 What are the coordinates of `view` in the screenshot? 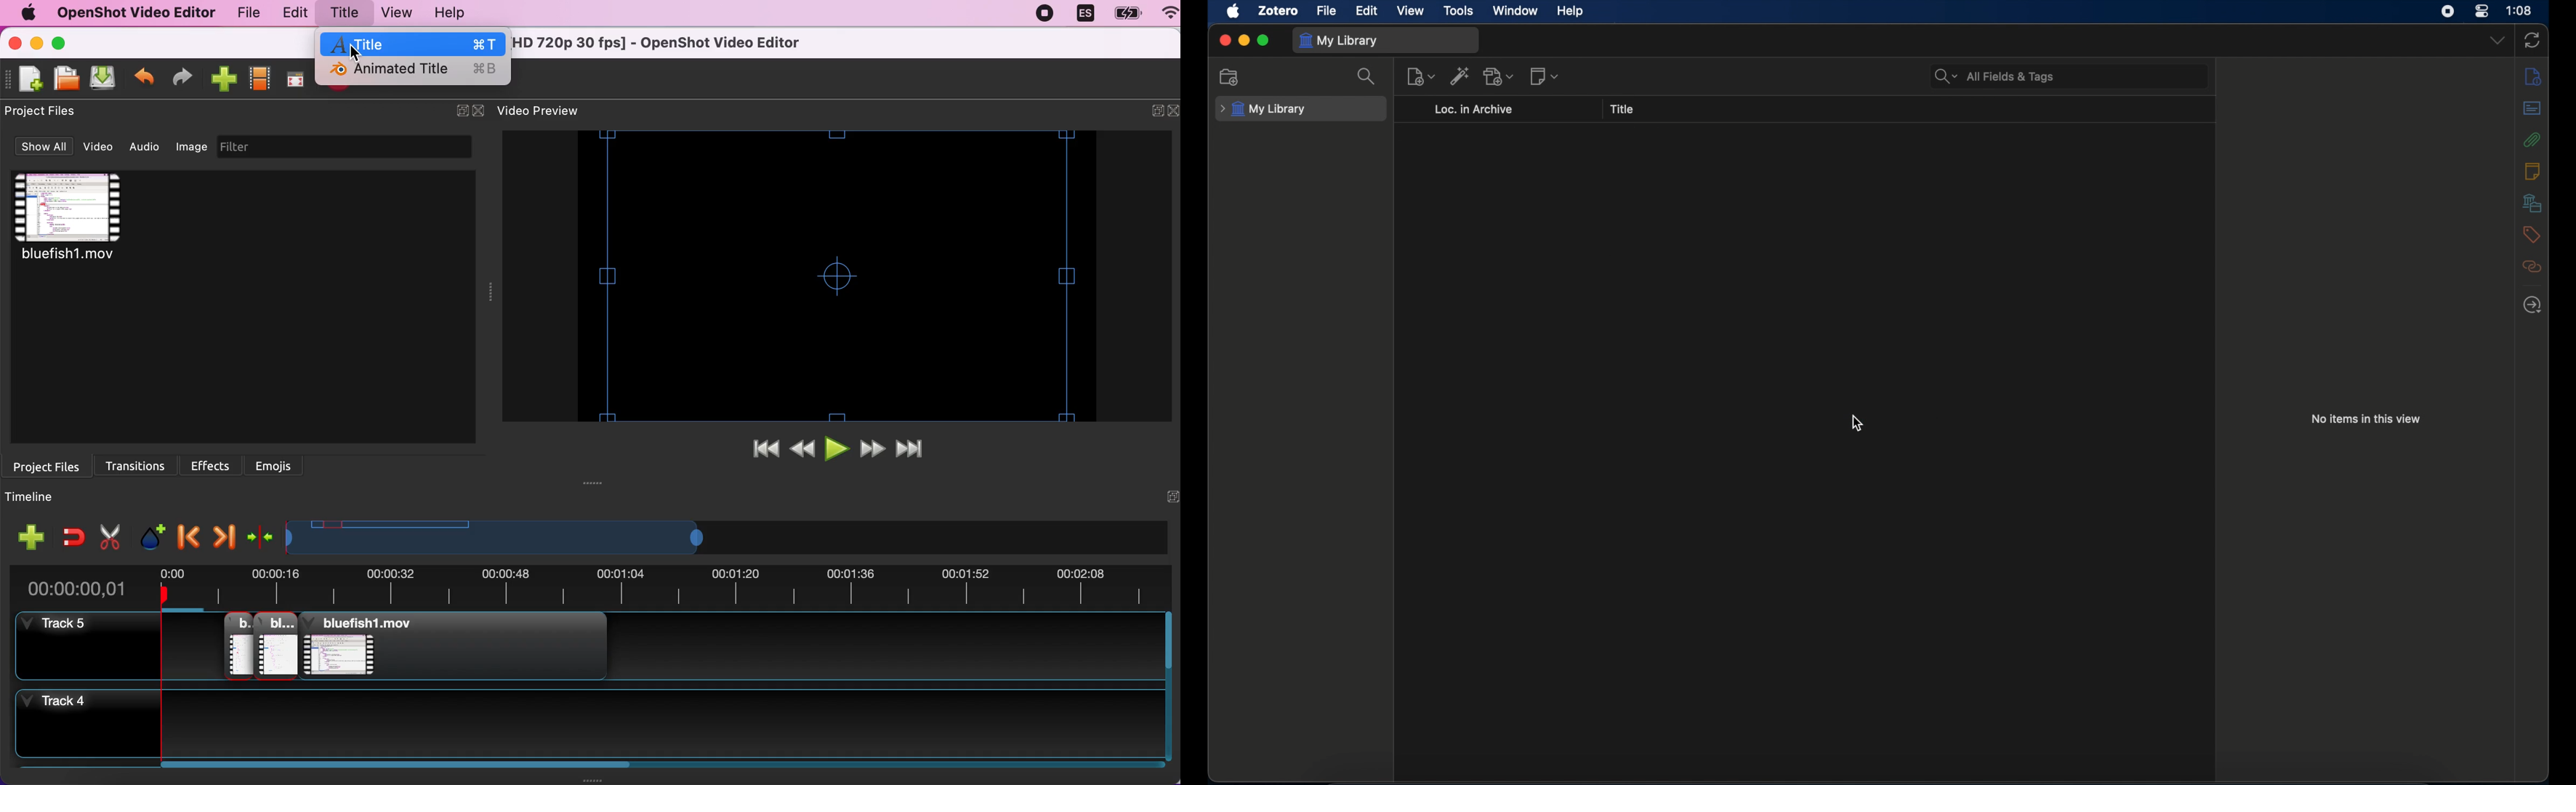 It's located at (1412, 12).